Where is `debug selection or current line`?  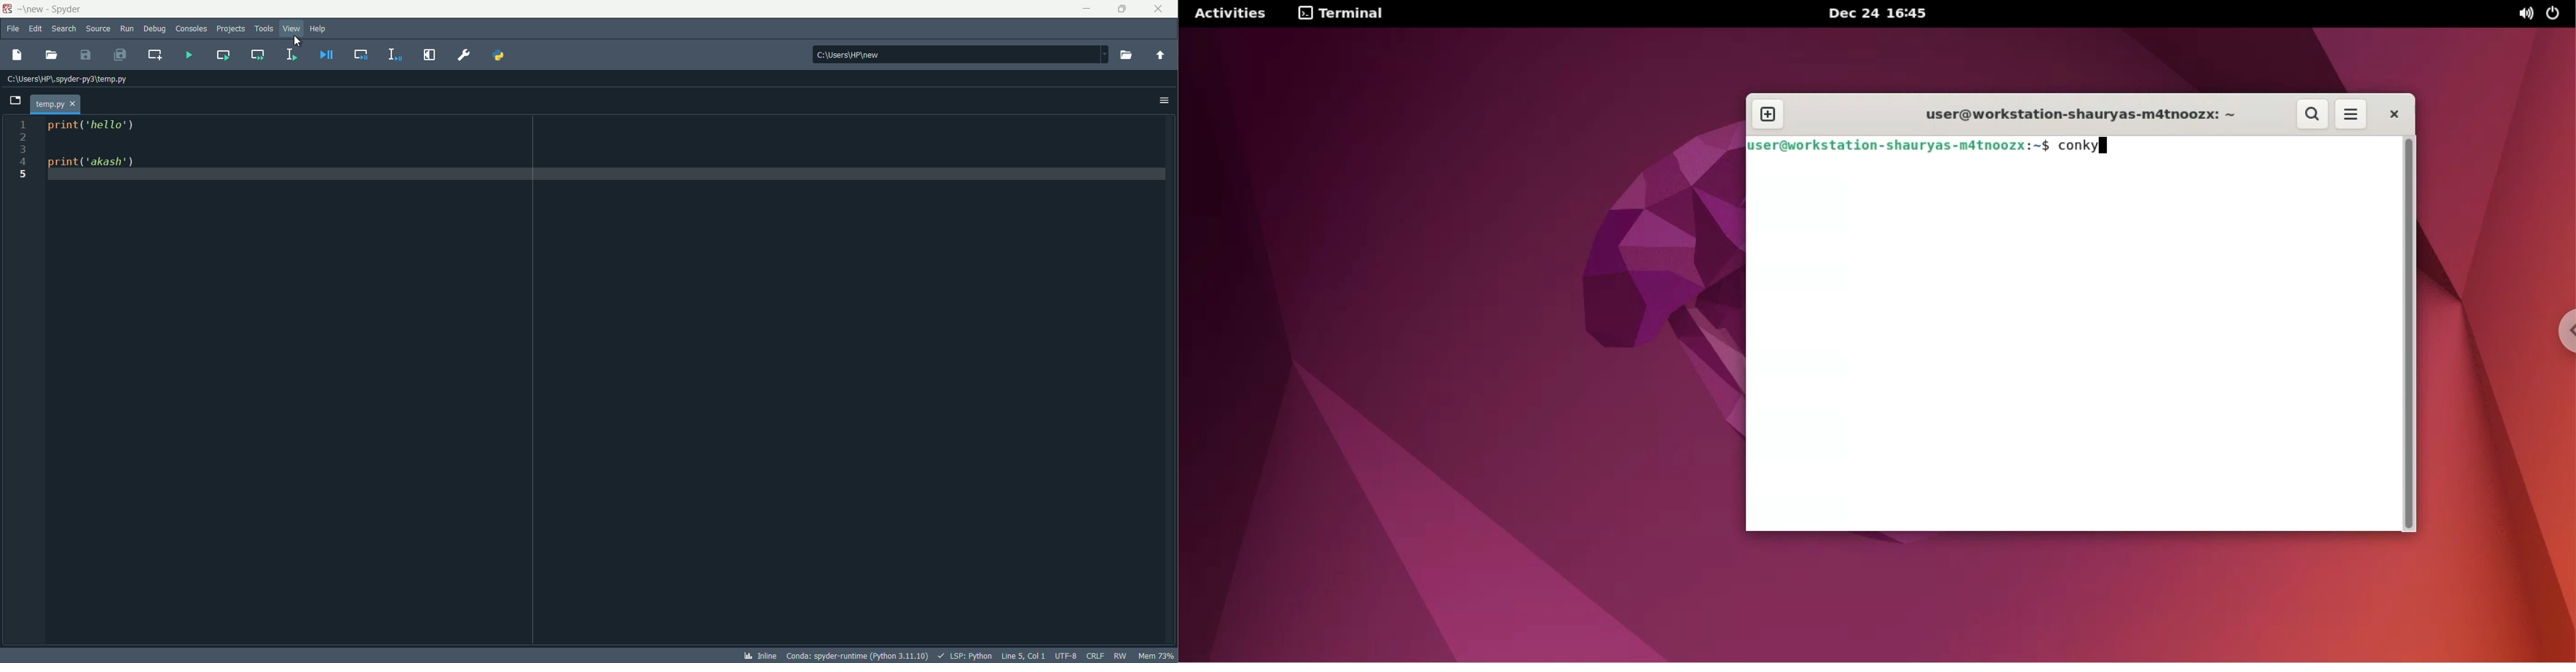 debug selection or current line is located at coordinates (395, 55).